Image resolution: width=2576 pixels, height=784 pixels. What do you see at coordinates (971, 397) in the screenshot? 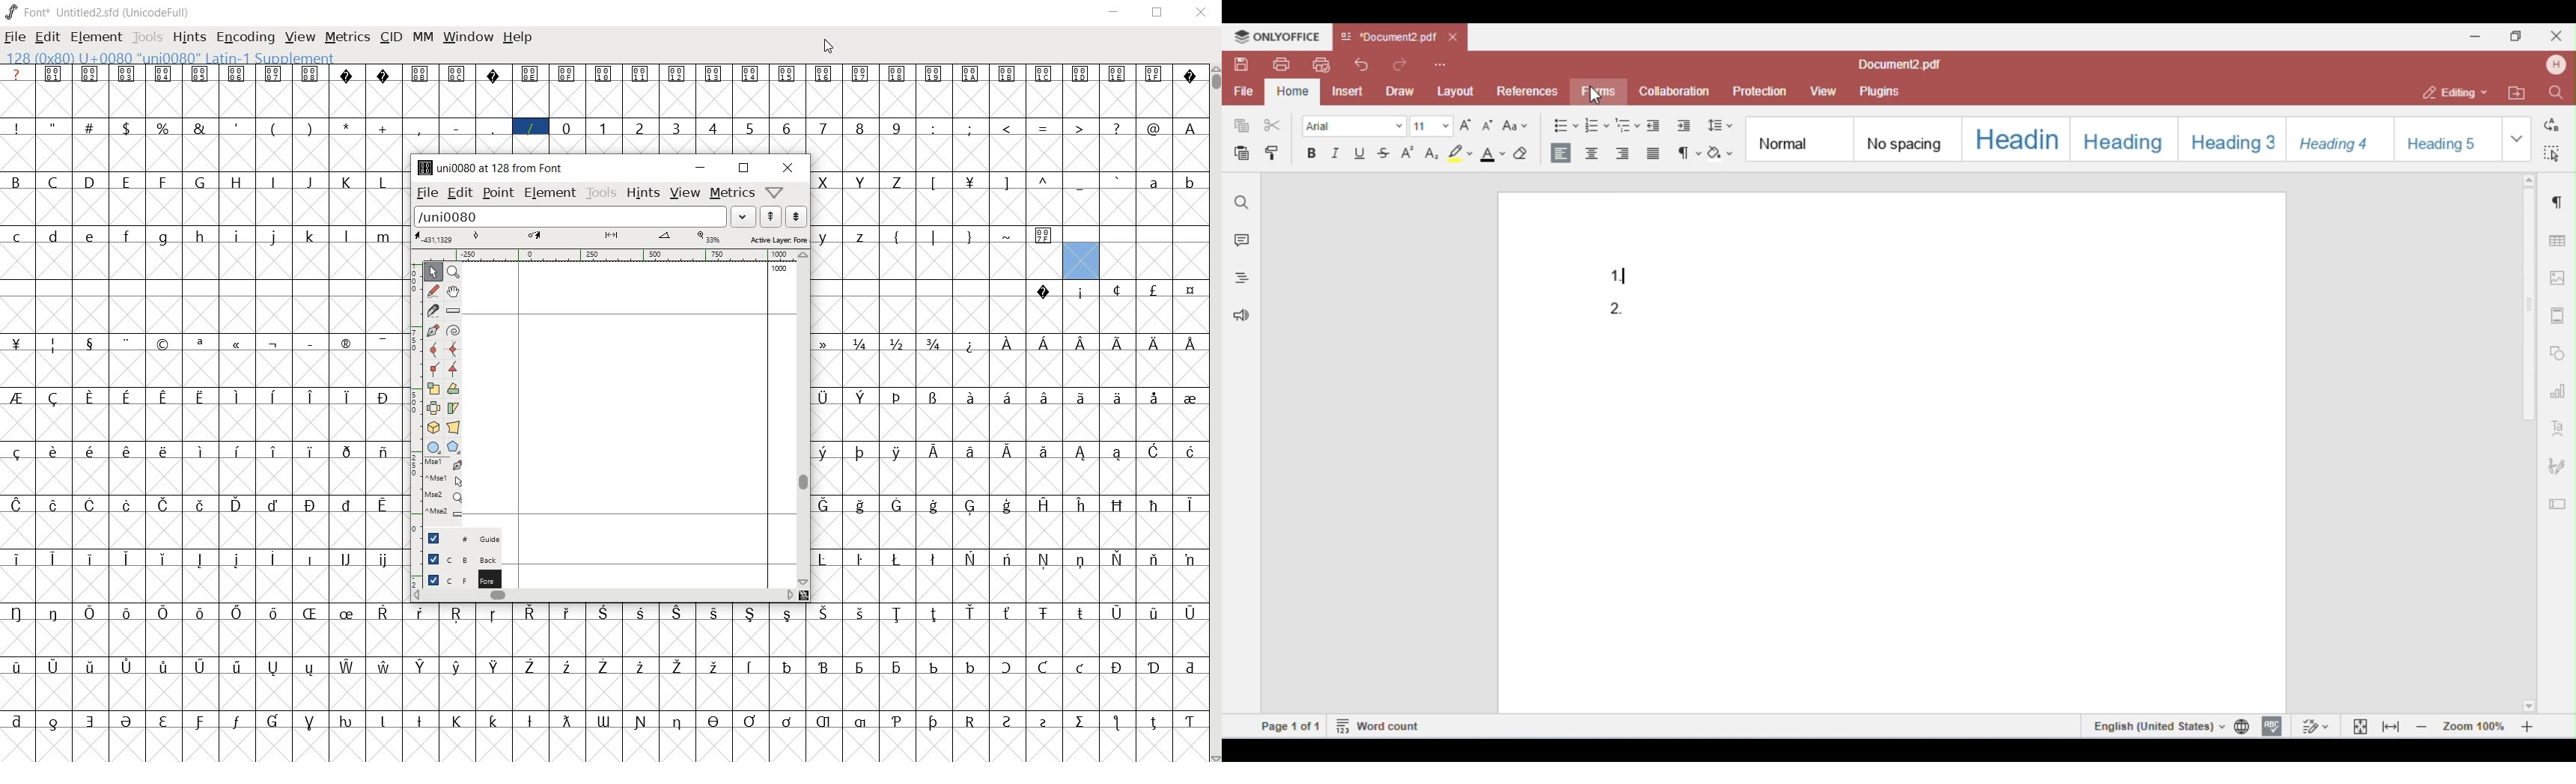
I see `glyph` at bounding box center [971, 397].